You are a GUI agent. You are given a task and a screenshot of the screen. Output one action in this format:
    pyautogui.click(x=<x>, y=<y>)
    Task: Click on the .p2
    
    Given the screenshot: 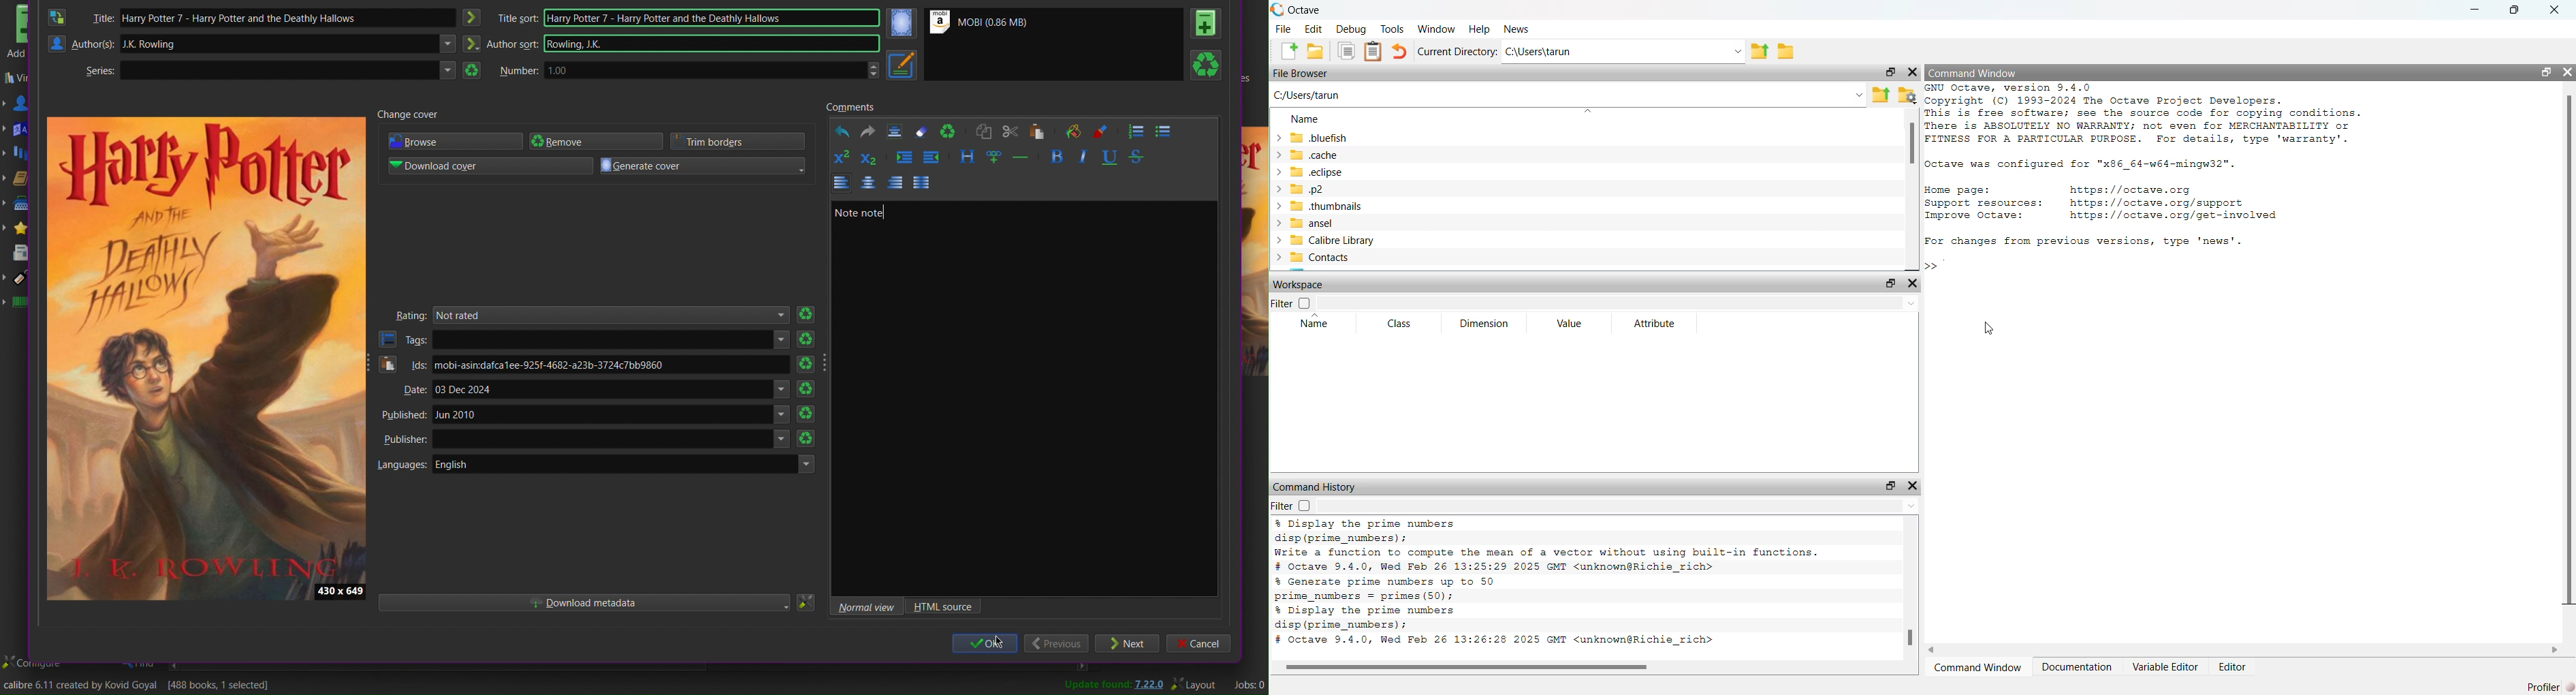 What is the action you would take?
    pyautogui.click(x=1308, y=189)
    